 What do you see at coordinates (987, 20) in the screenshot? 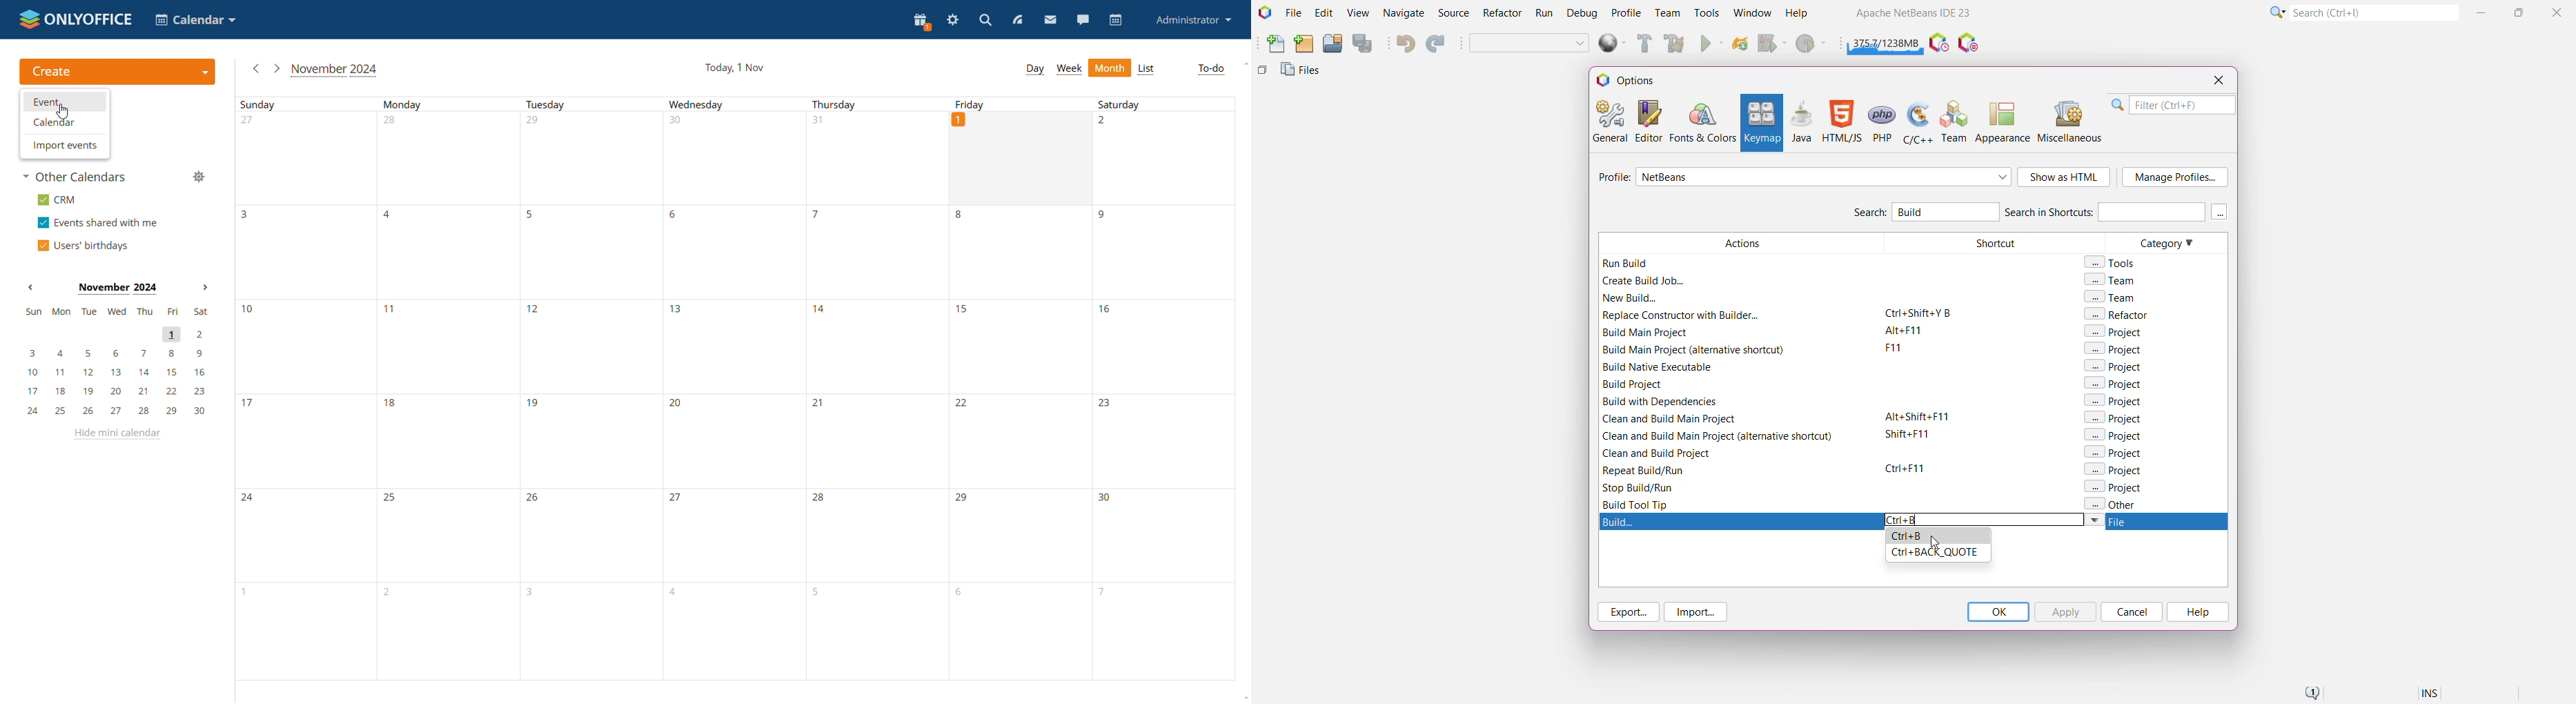
I see `search` at bounding box center [987, 20].